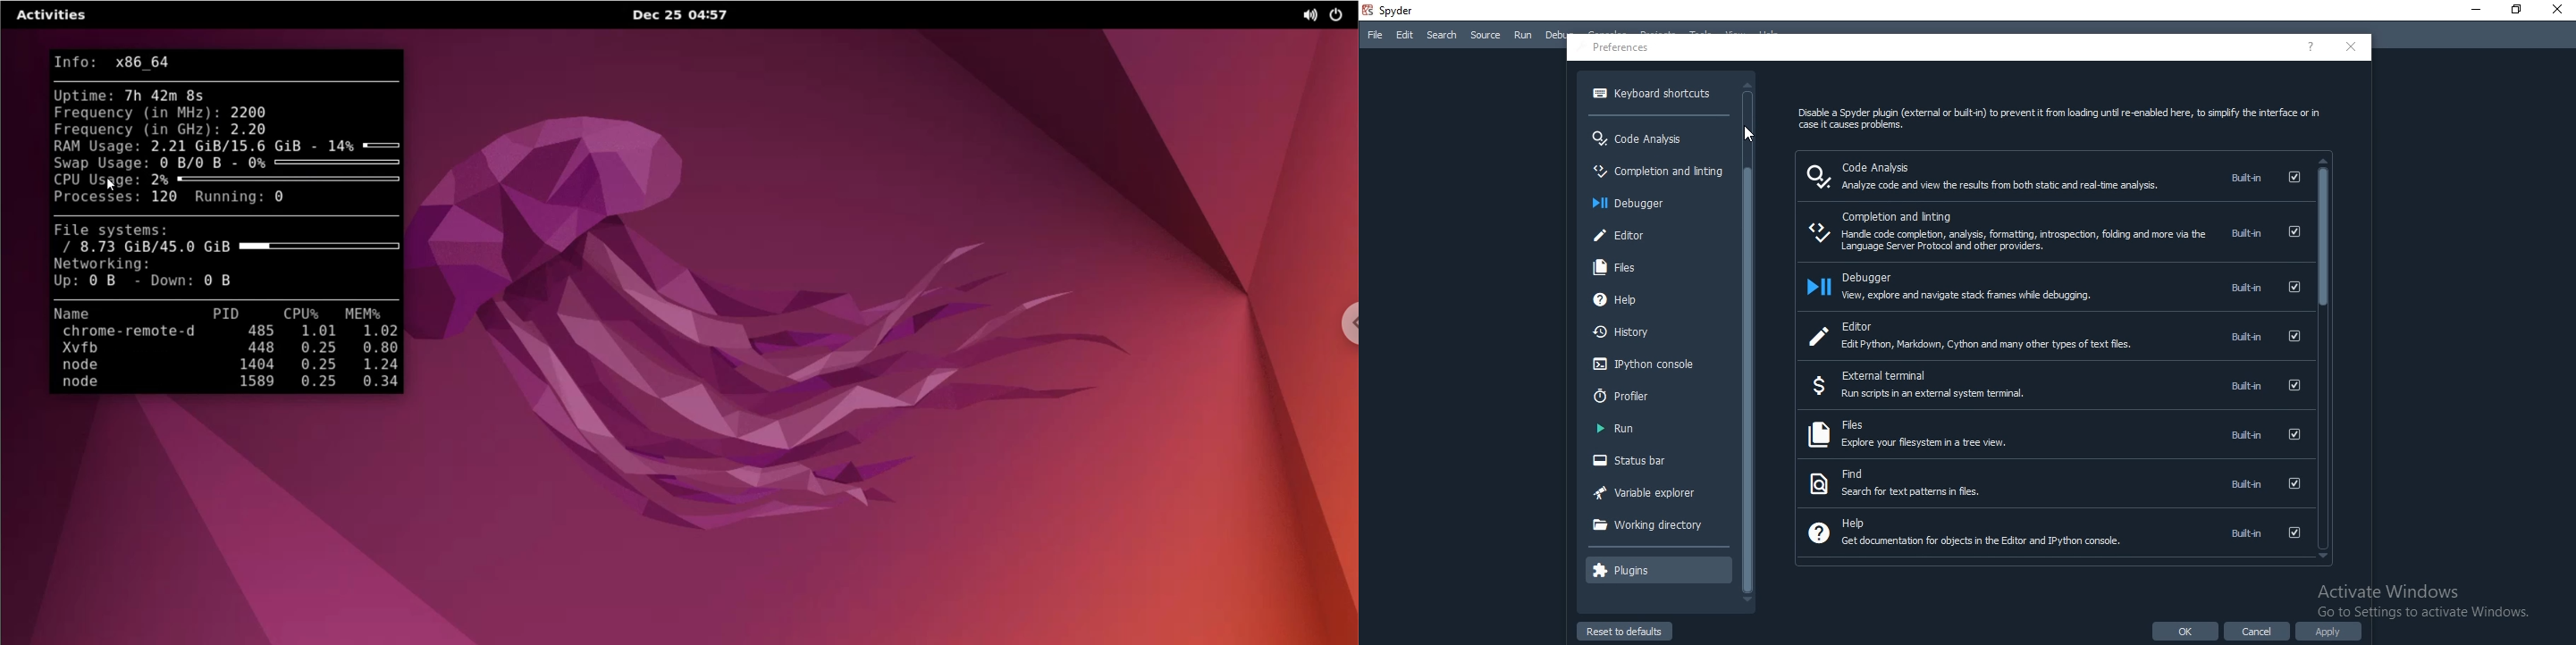  What do you see at coordinates (2324, 358) in the screenshot?
I see `scroll bar` at bounding box center [2324, 358].